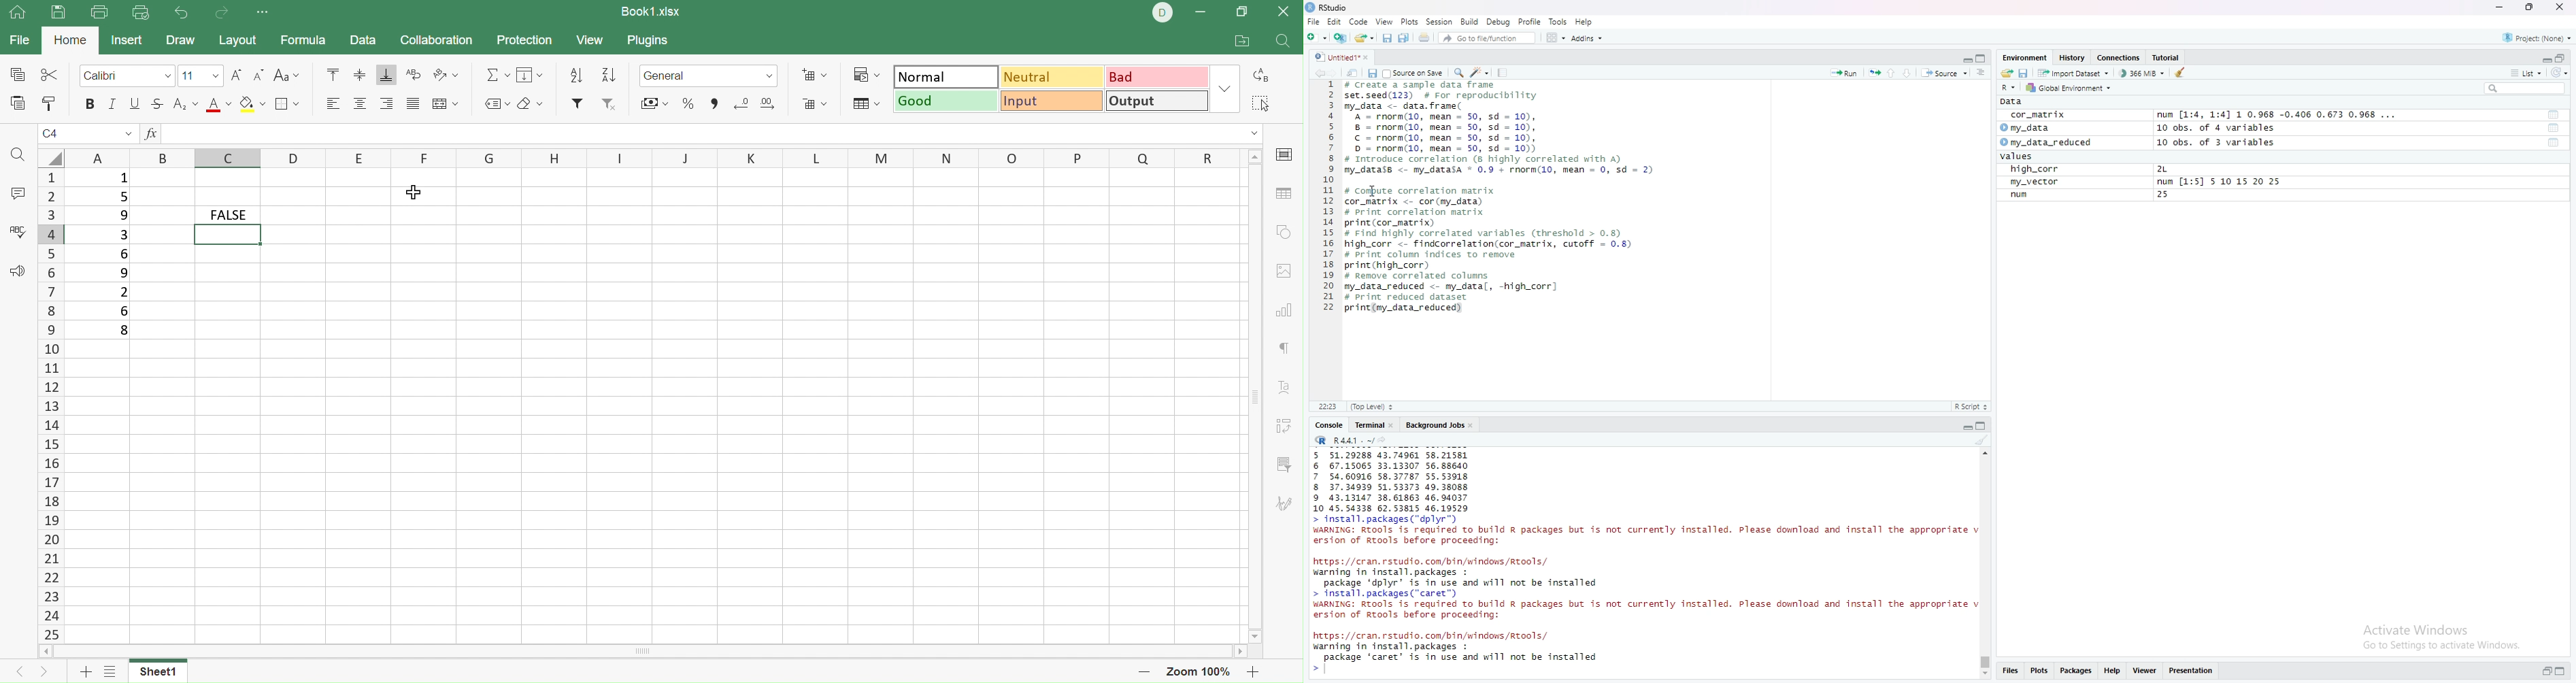 The height and width of the screenshot is (700, 2576). Describe the element at coordinates (1440, 22) in the screenshot. I see `Session ` at that location.